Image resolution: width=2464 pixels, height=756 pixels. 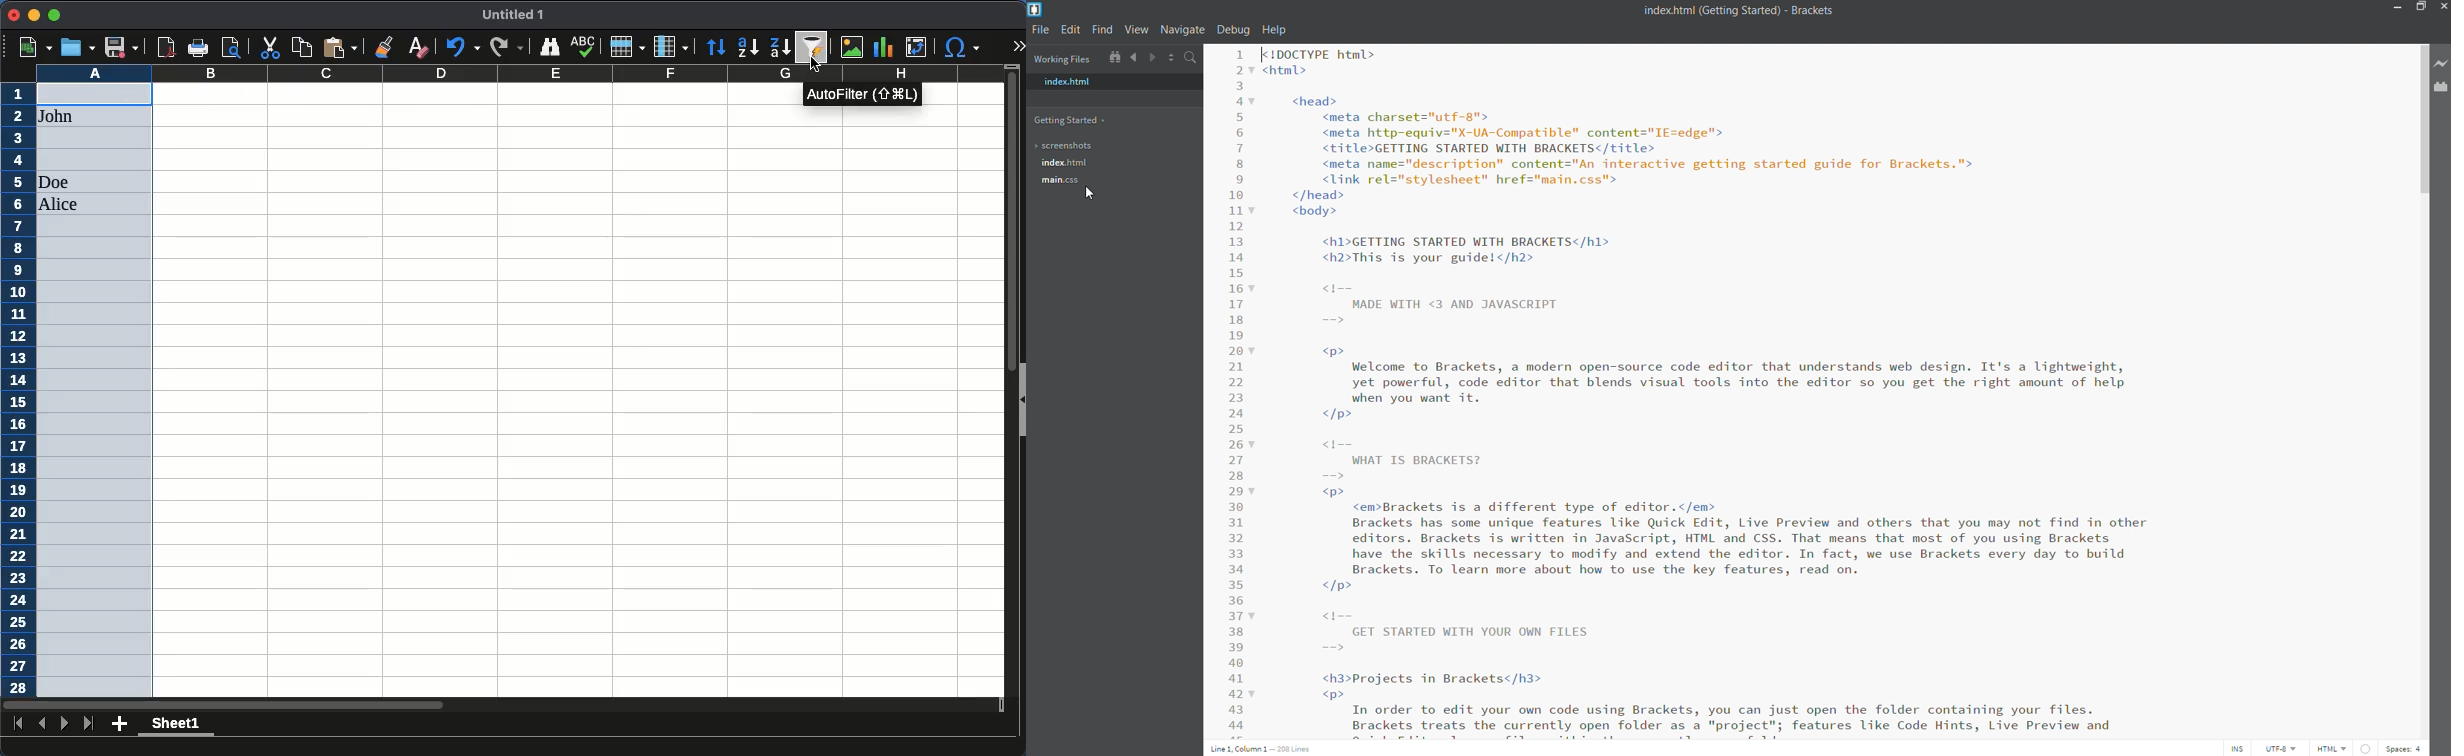 What do you see at coordinates (37, 48) in the screenshot?
I see `new` at bounding box center [37, 48].